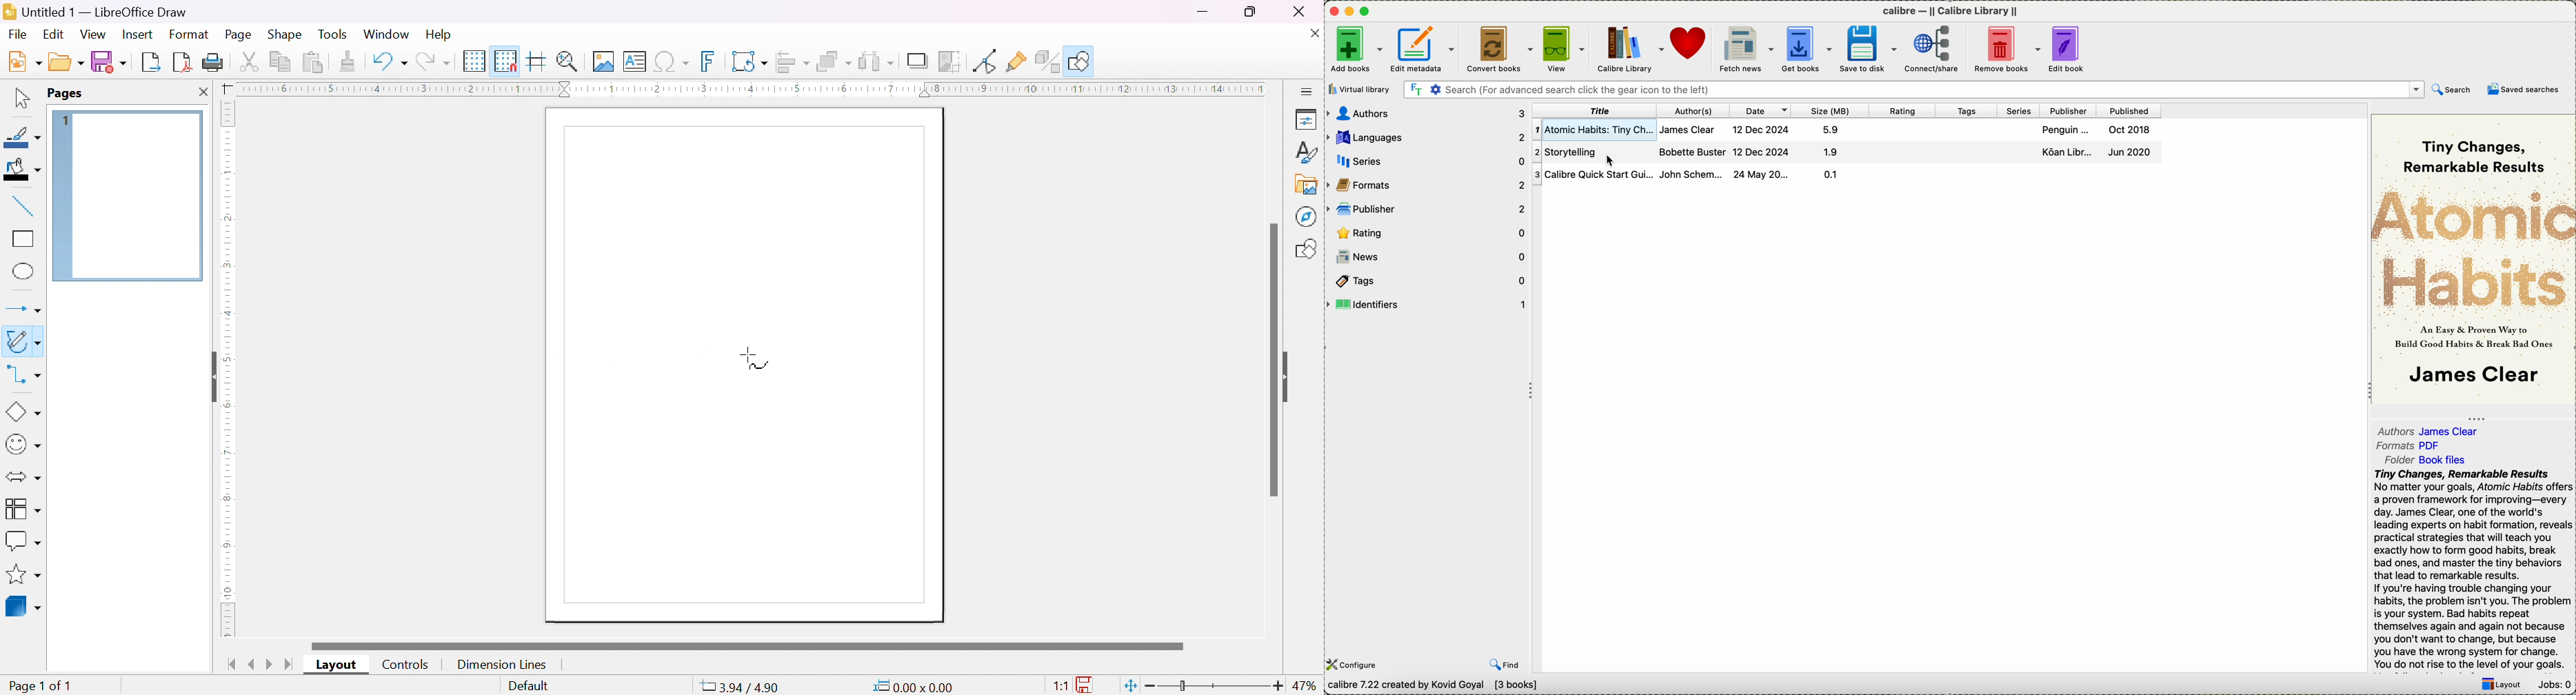 This screenshot has width=2576, height=700. Describe the element at coordinates (569, 61) in the screenshot. I see `zoom & plan` at that location.